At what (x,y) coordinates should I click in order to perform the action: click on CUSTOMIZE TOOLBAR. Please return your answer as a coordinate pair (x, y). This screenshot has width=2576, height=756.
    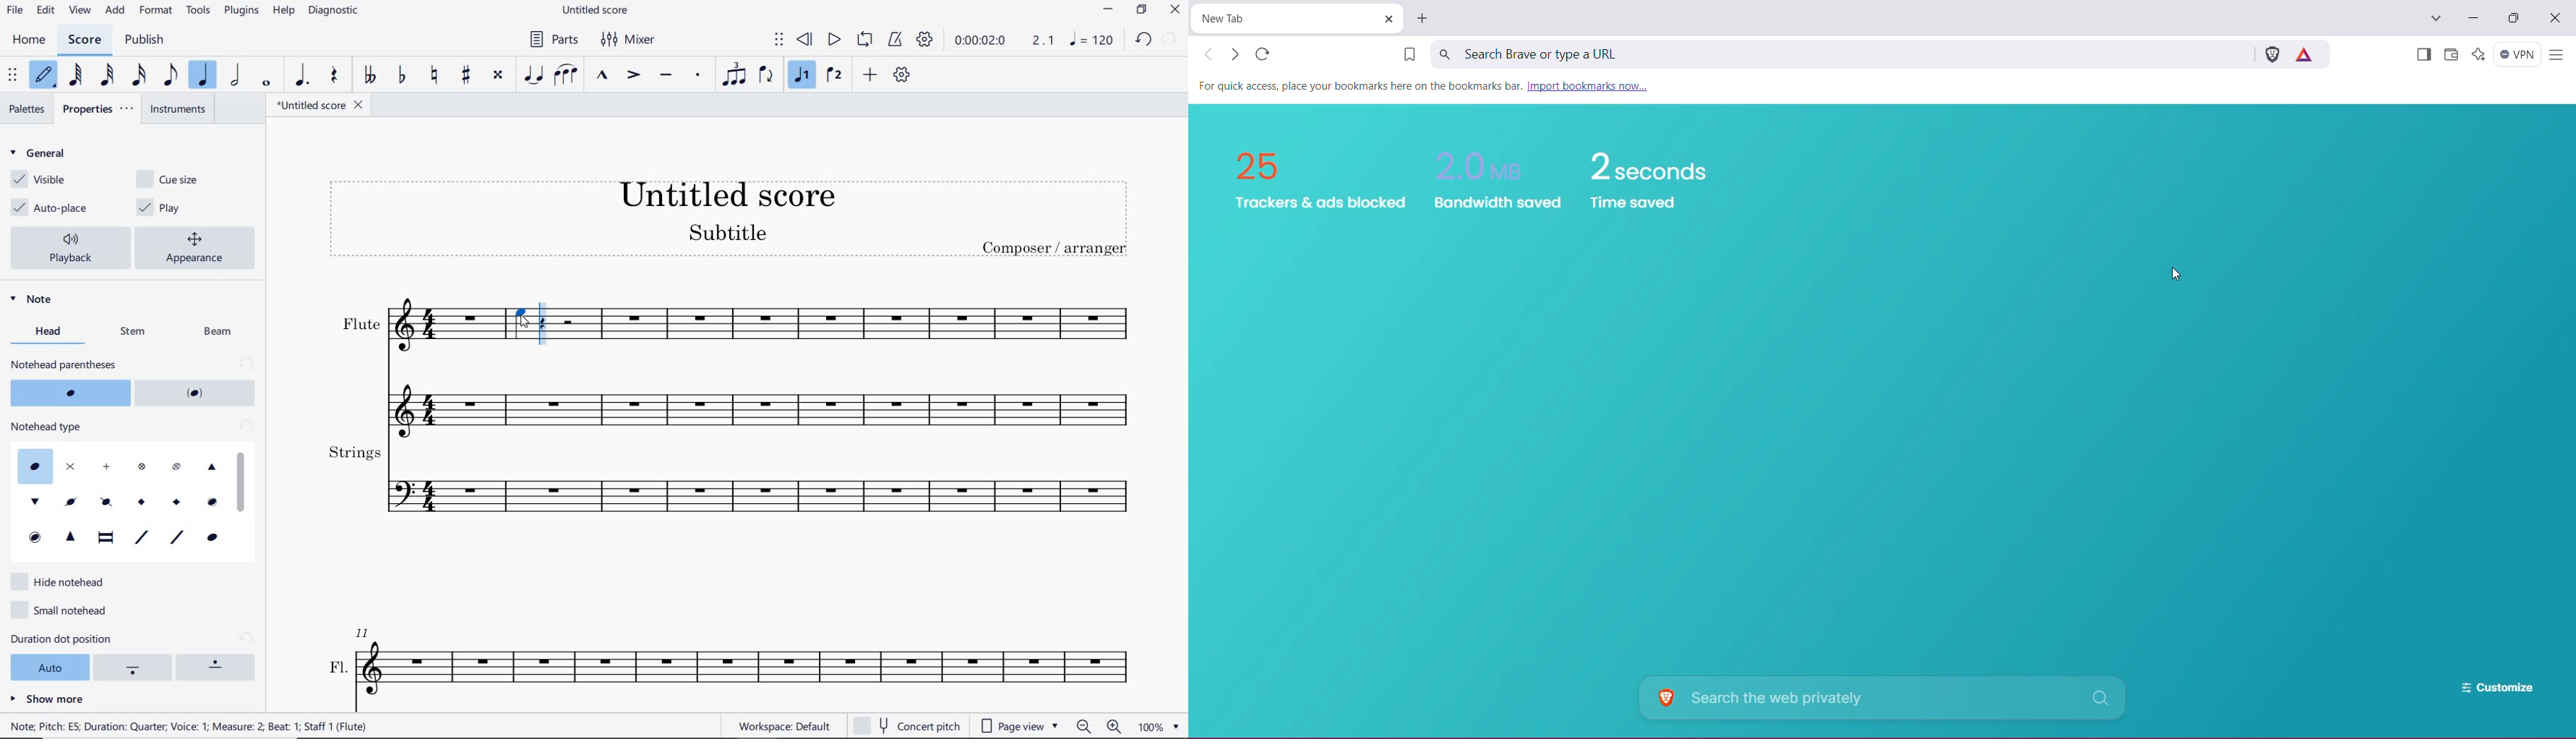
    Looking at the image, I should click on (902, 75).